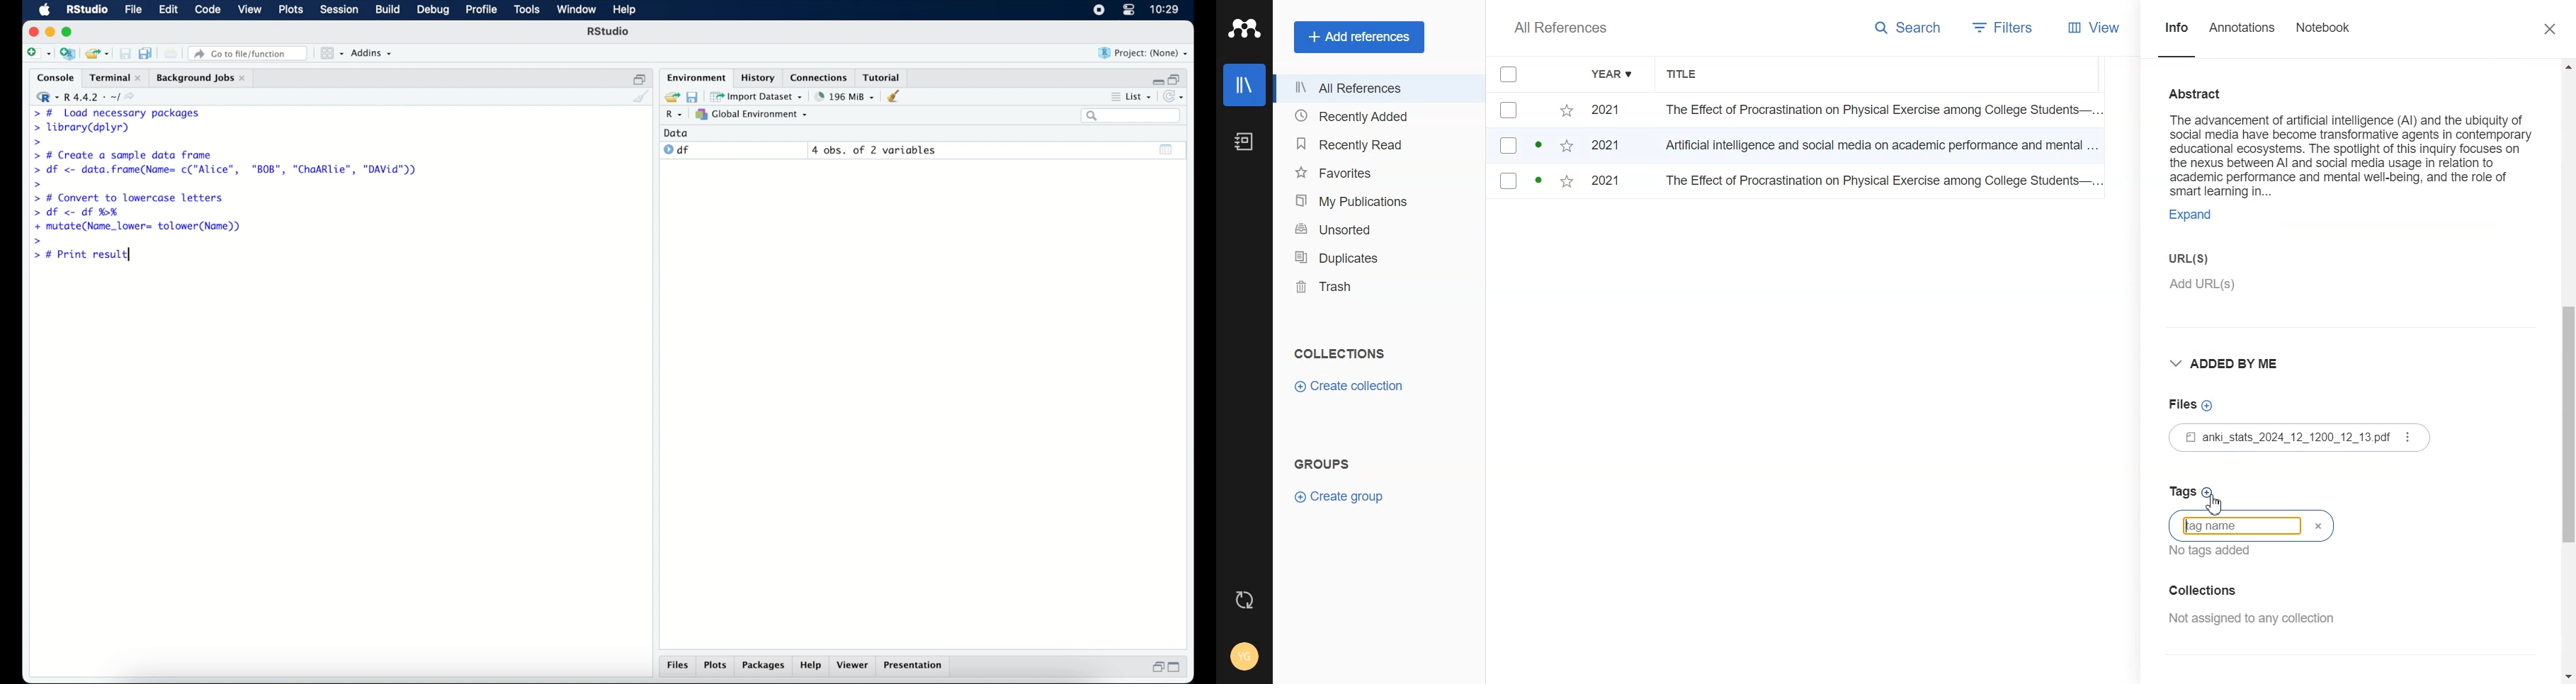 This screenshot has height=700, width=2576. What do you see at coordinates (111, 77) in the screenshot?
I see `Terminal` at bounding box center [111, 77].